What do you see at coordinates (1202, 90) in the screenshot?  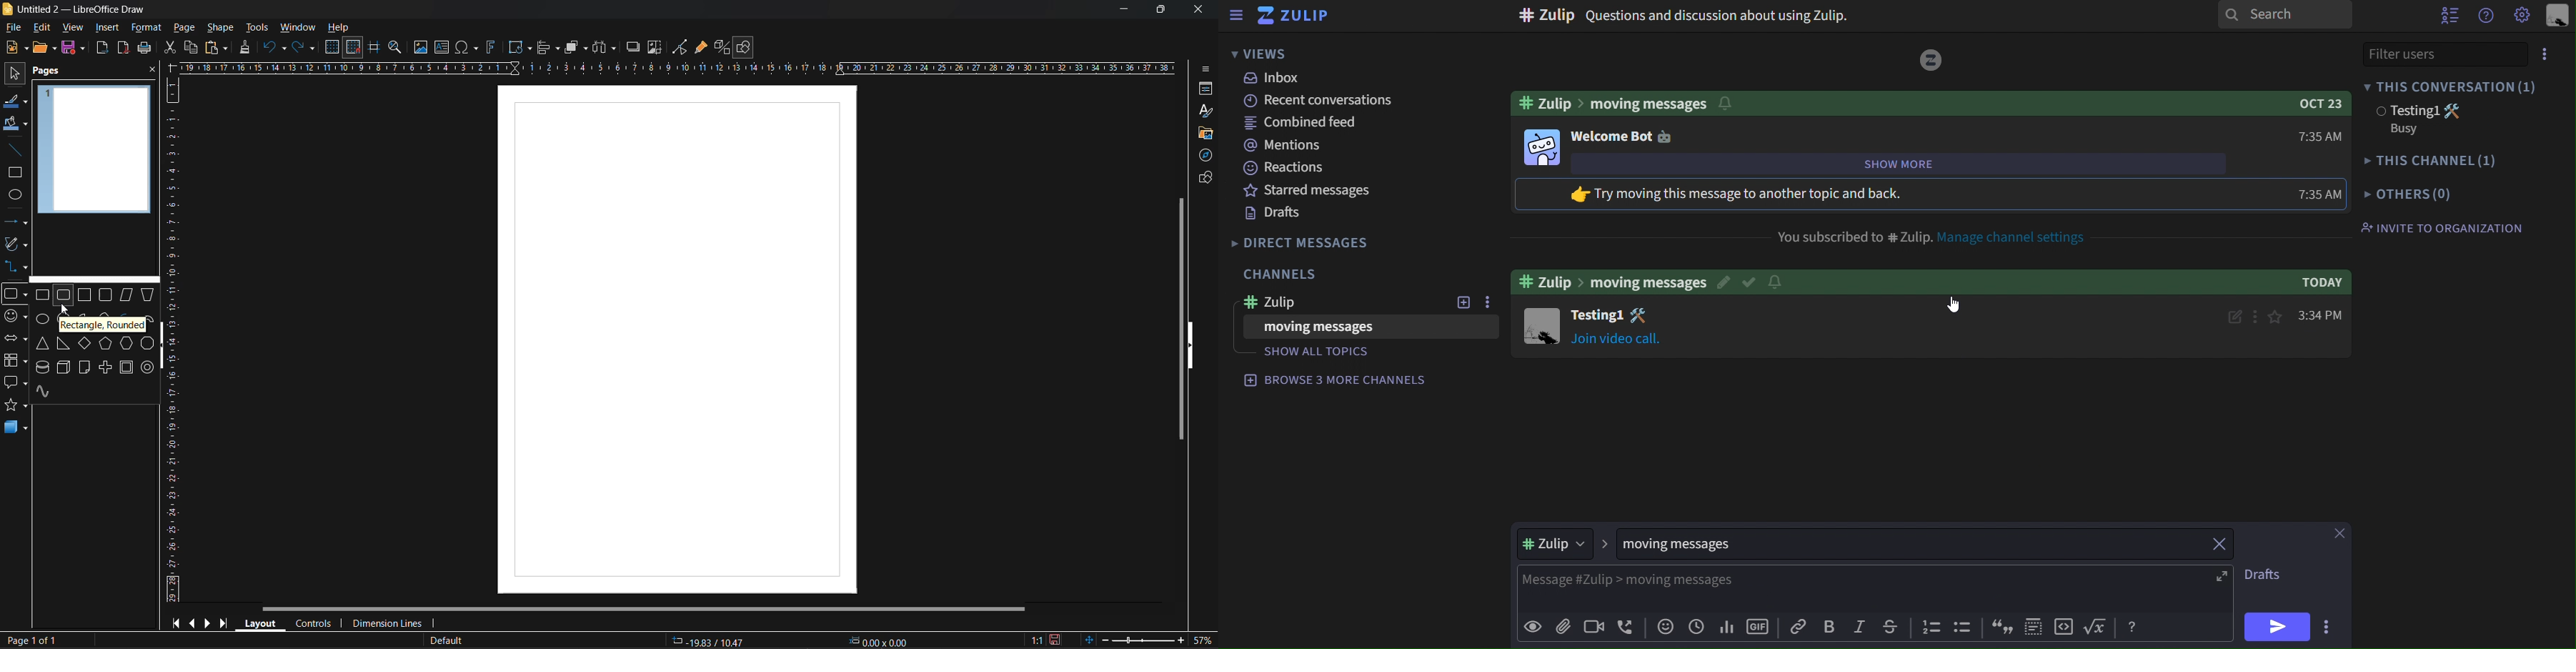 I see `properties` at bounding box center [1202, 90].